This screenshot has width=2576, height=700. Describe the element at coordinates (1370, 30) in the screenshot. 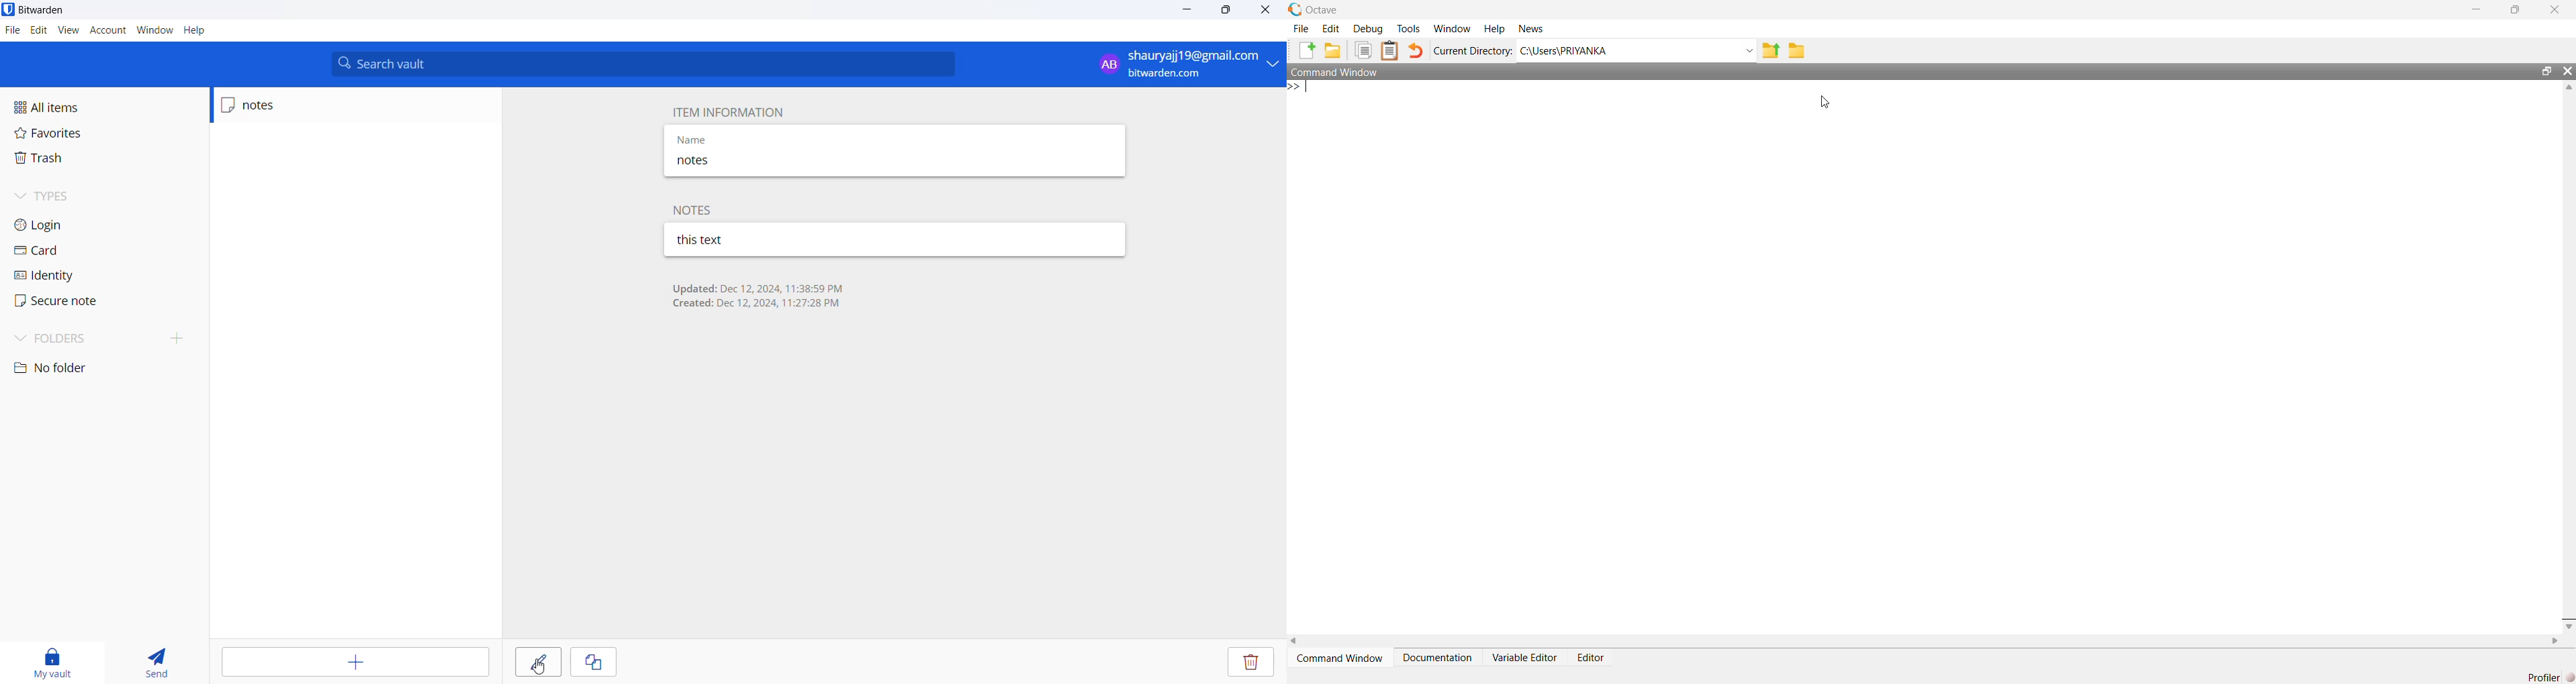

I see `Debug` at that location.